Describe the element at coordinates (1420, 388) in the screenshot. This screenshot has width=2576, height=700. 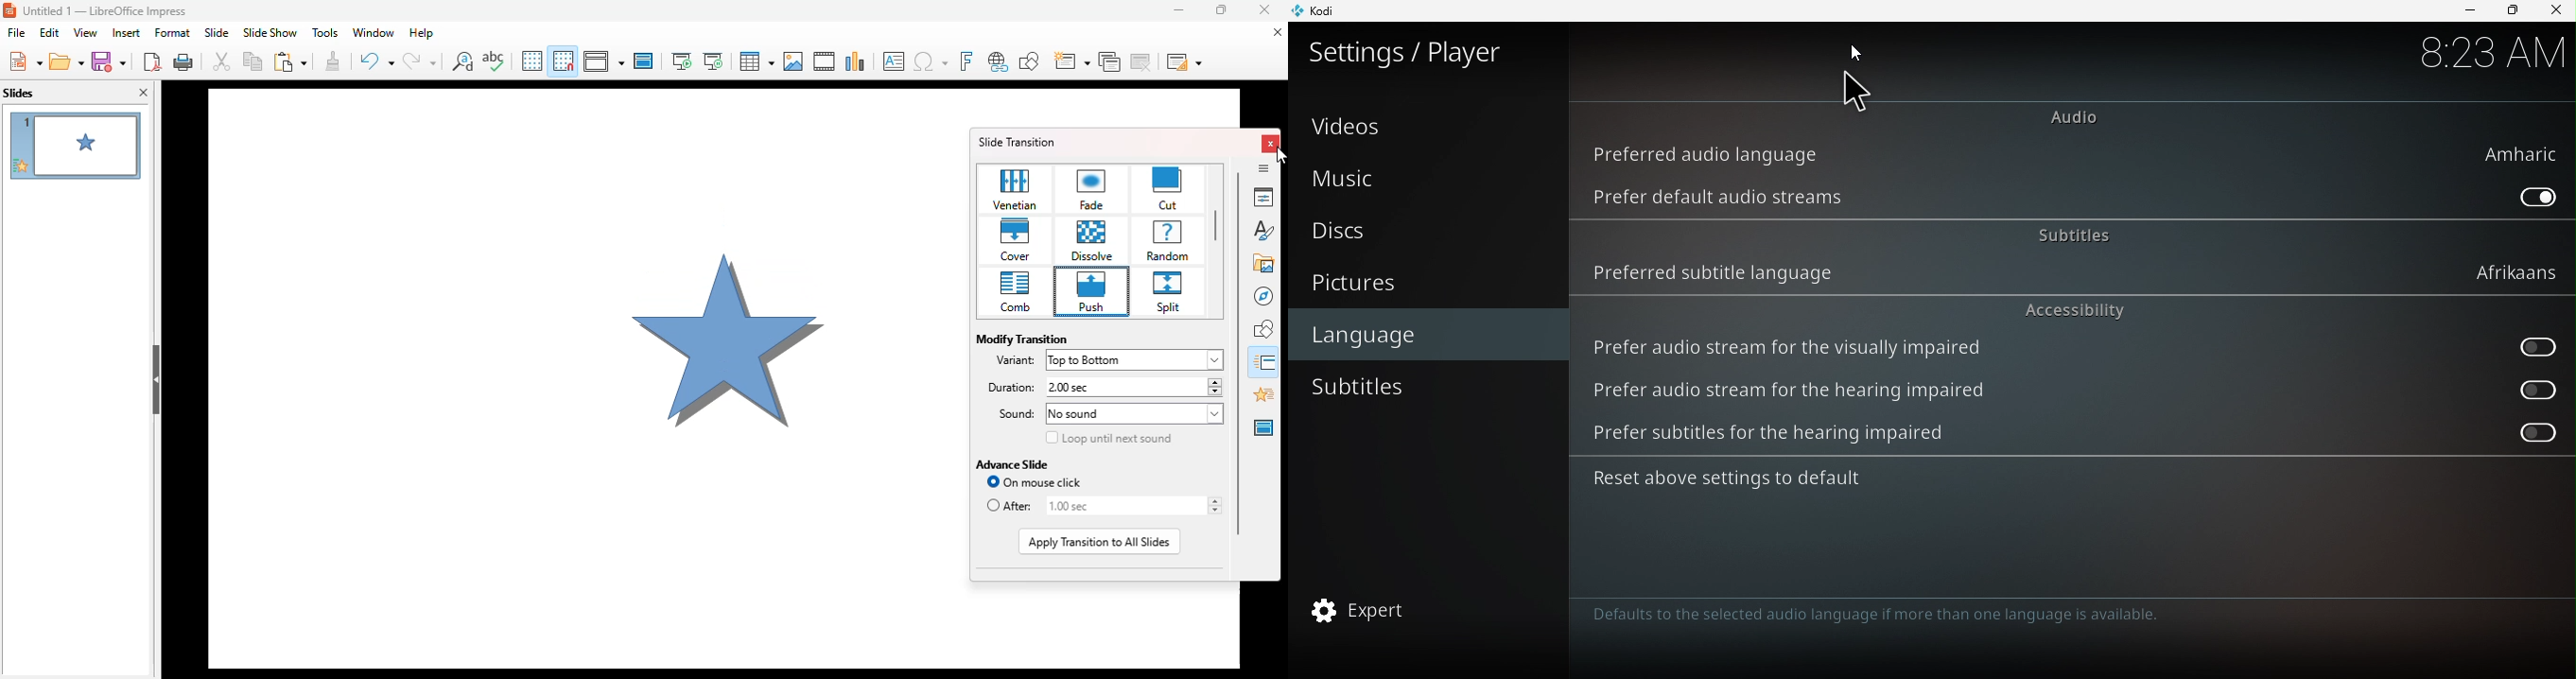
I see `Subtitles` at that location.